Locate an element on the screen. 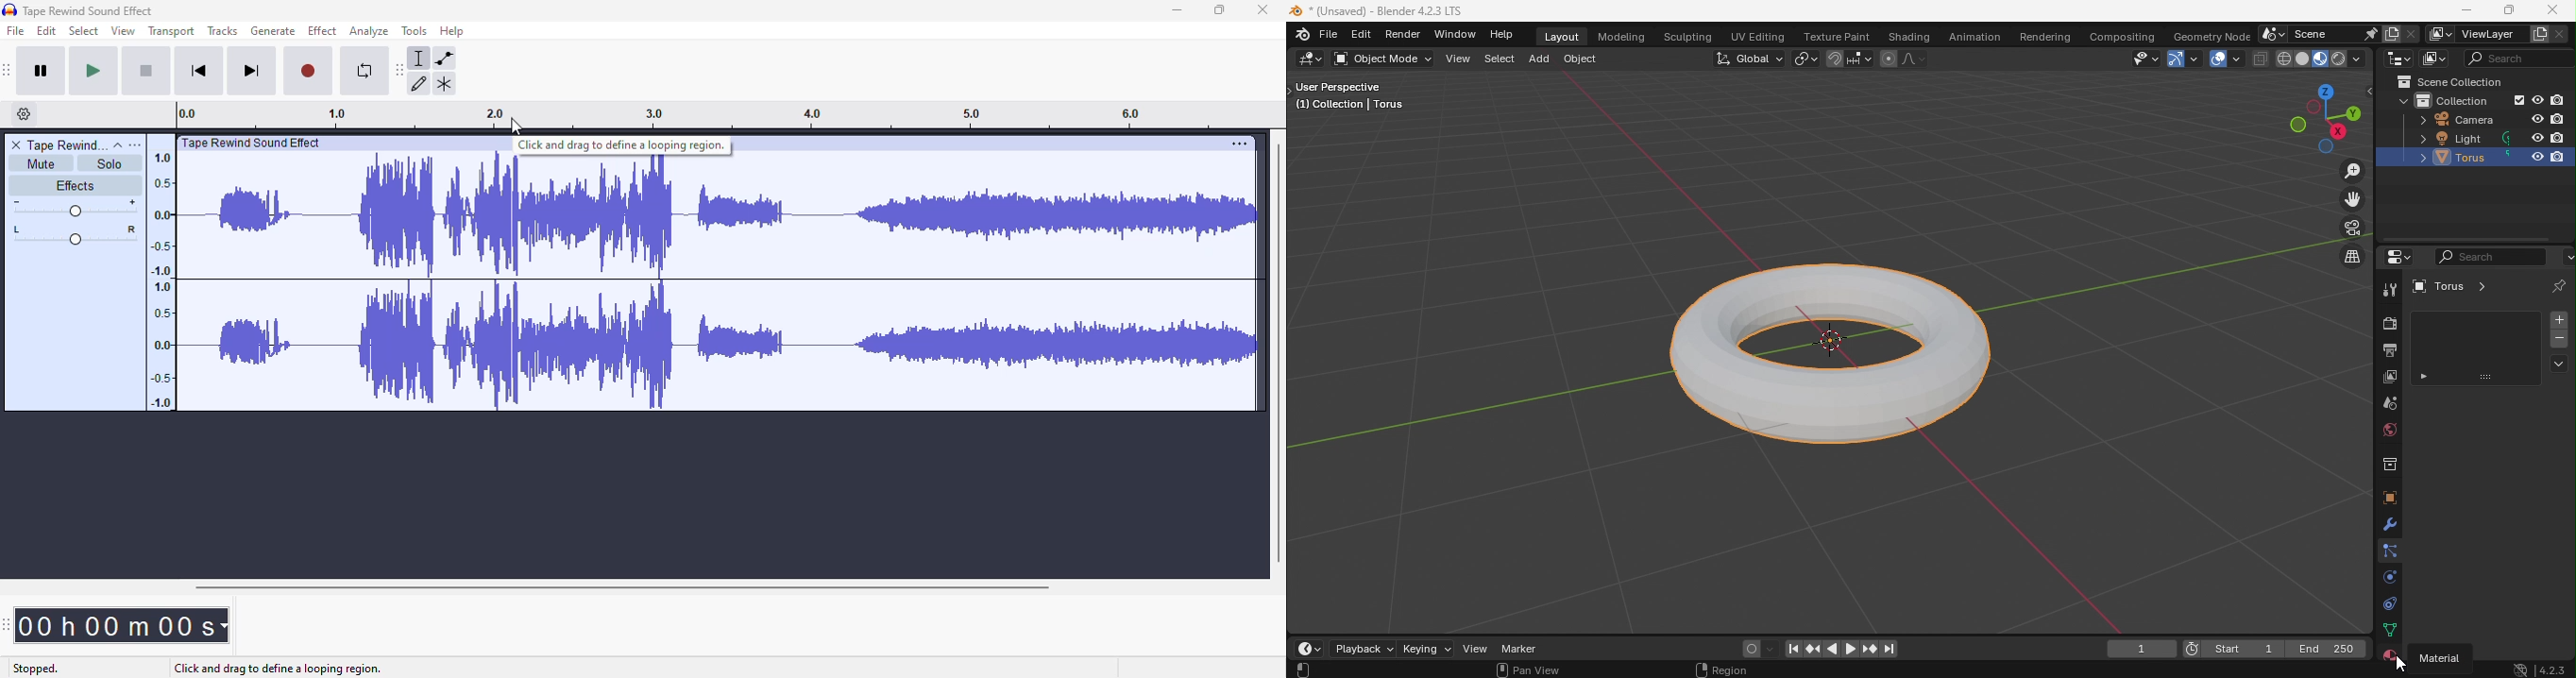 Image resolution: width=2576 pixels, height=700 pixels. skip to end is located at coordinates (252, 71).